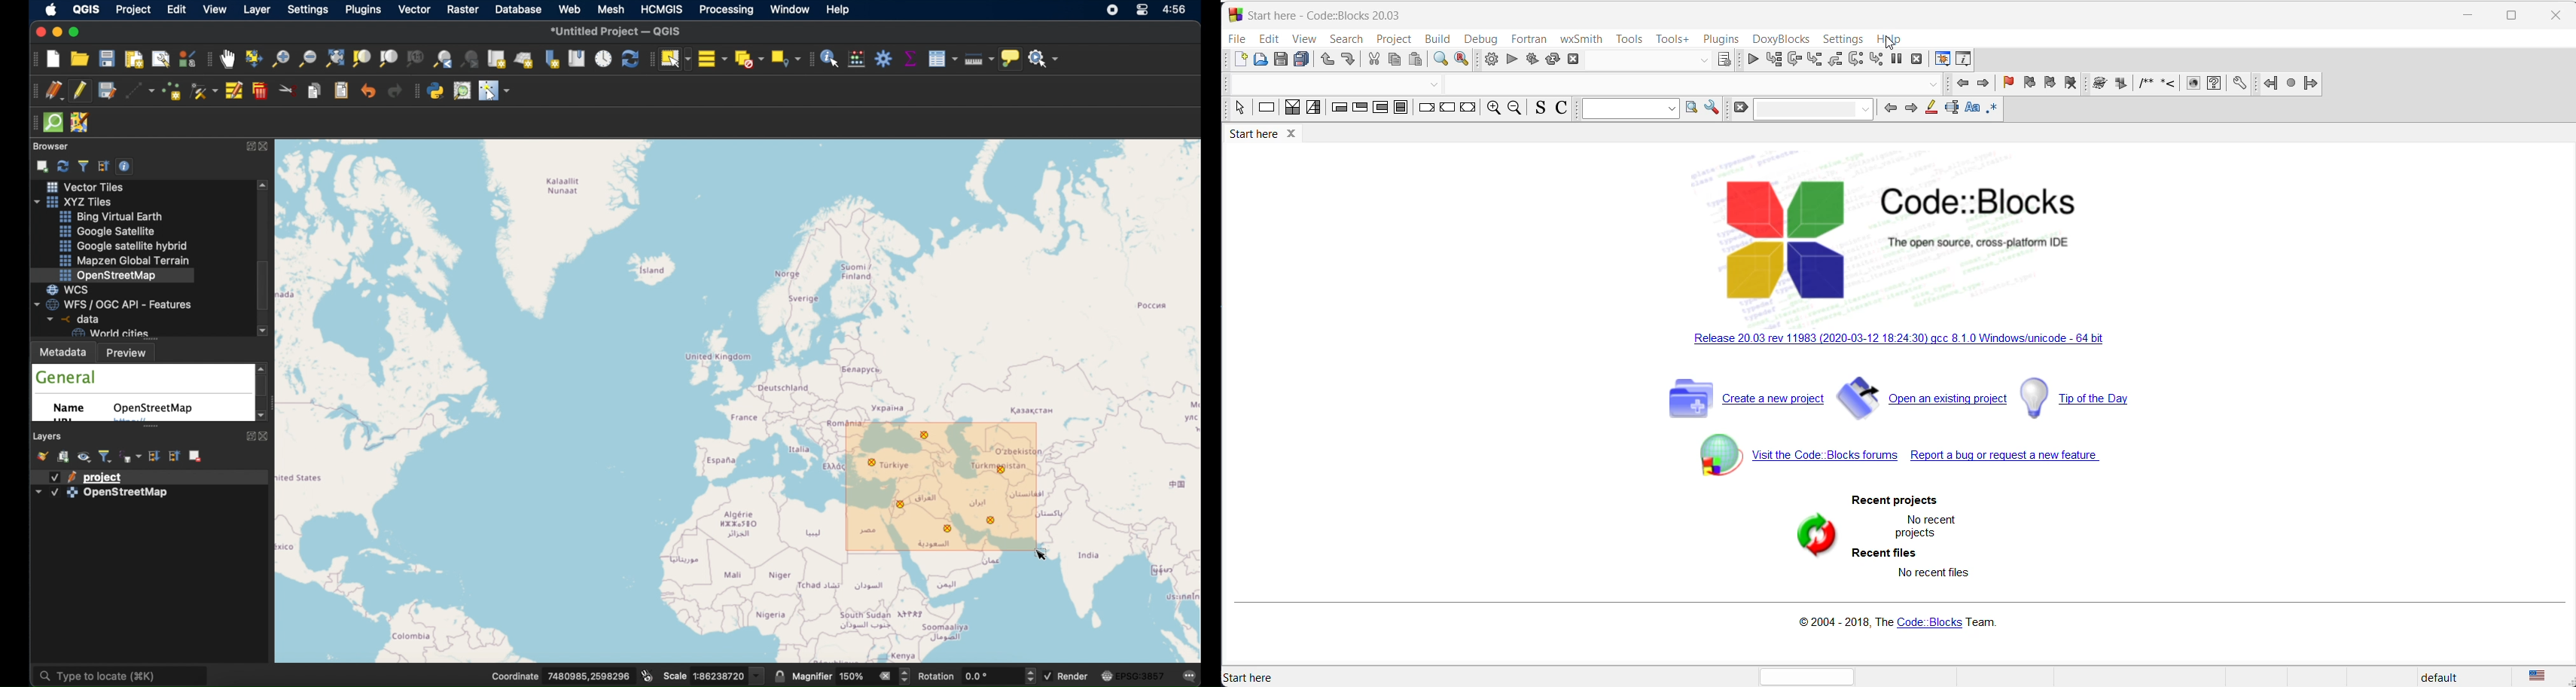 The image size is (2576, 700). Describe the element at coordinates (1888, 109) in the screenshot. I see `previous` at that location.